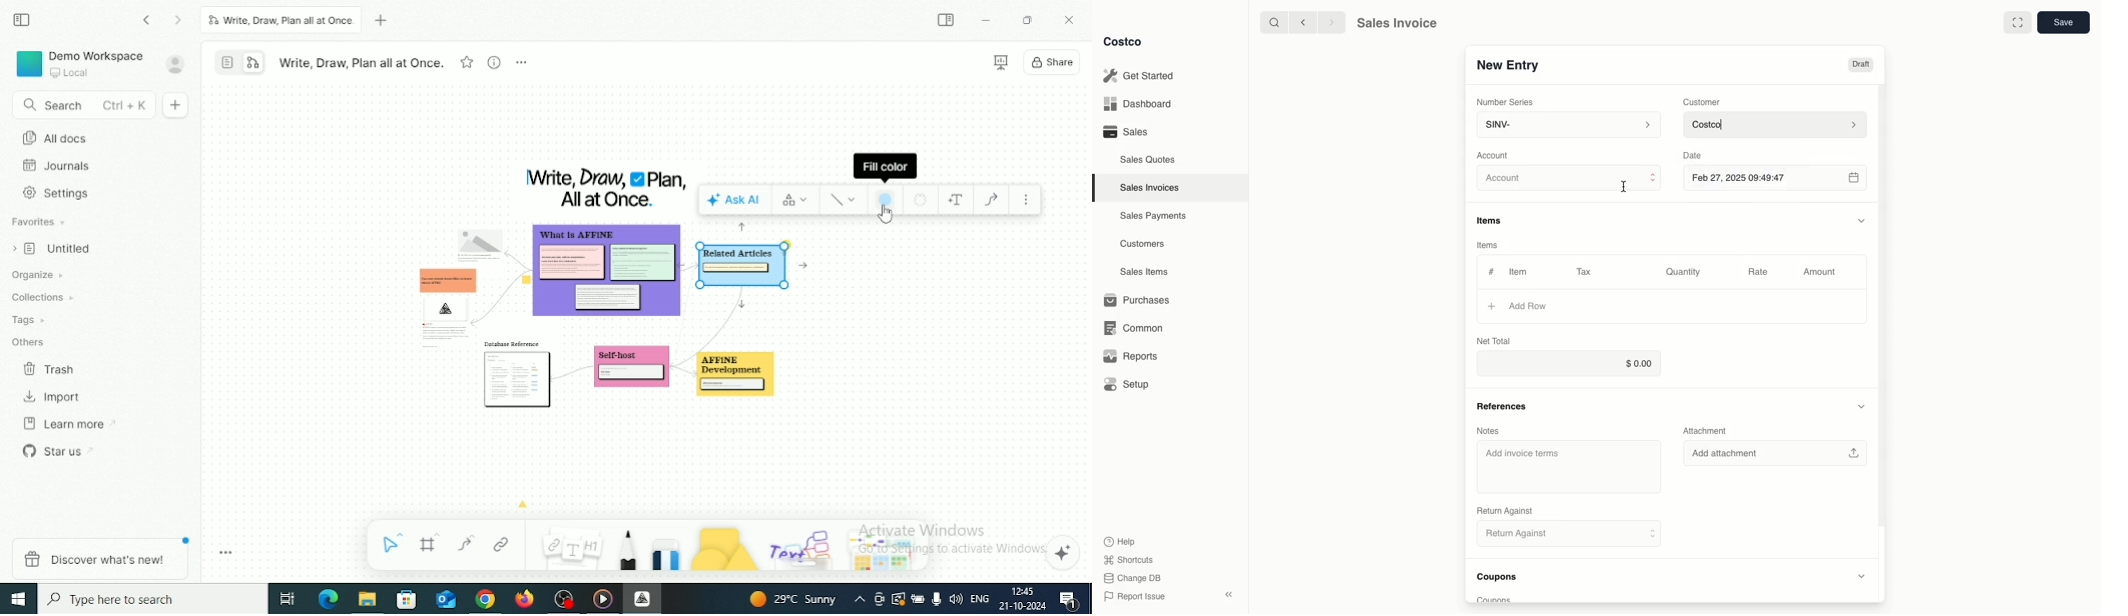  Describe the element at coordinates (1520, 271) in the screenshot. I see `Item` at that location.